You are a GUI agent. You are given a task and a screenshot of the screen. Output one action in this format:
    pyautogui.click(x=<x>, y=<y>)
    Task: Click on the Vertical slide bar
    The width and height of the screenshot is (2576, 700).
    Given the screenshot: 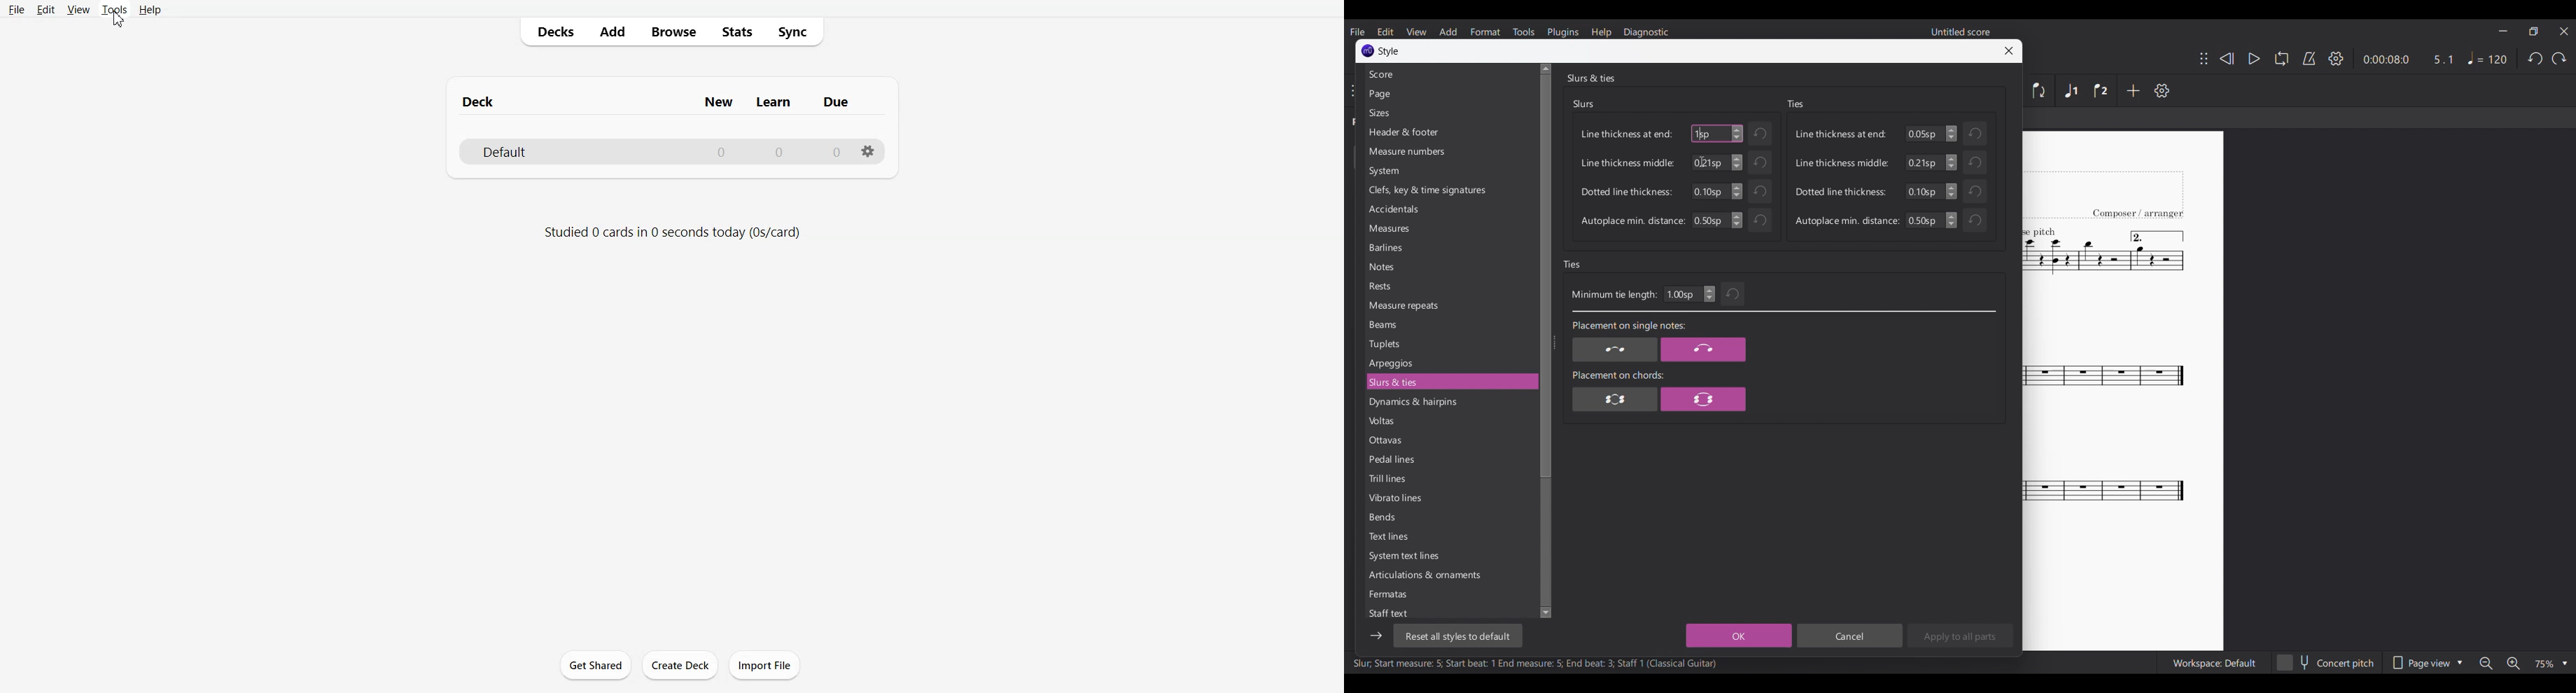 What is the action you would take?
    pyautogui.click(x=1543, y=341)
    